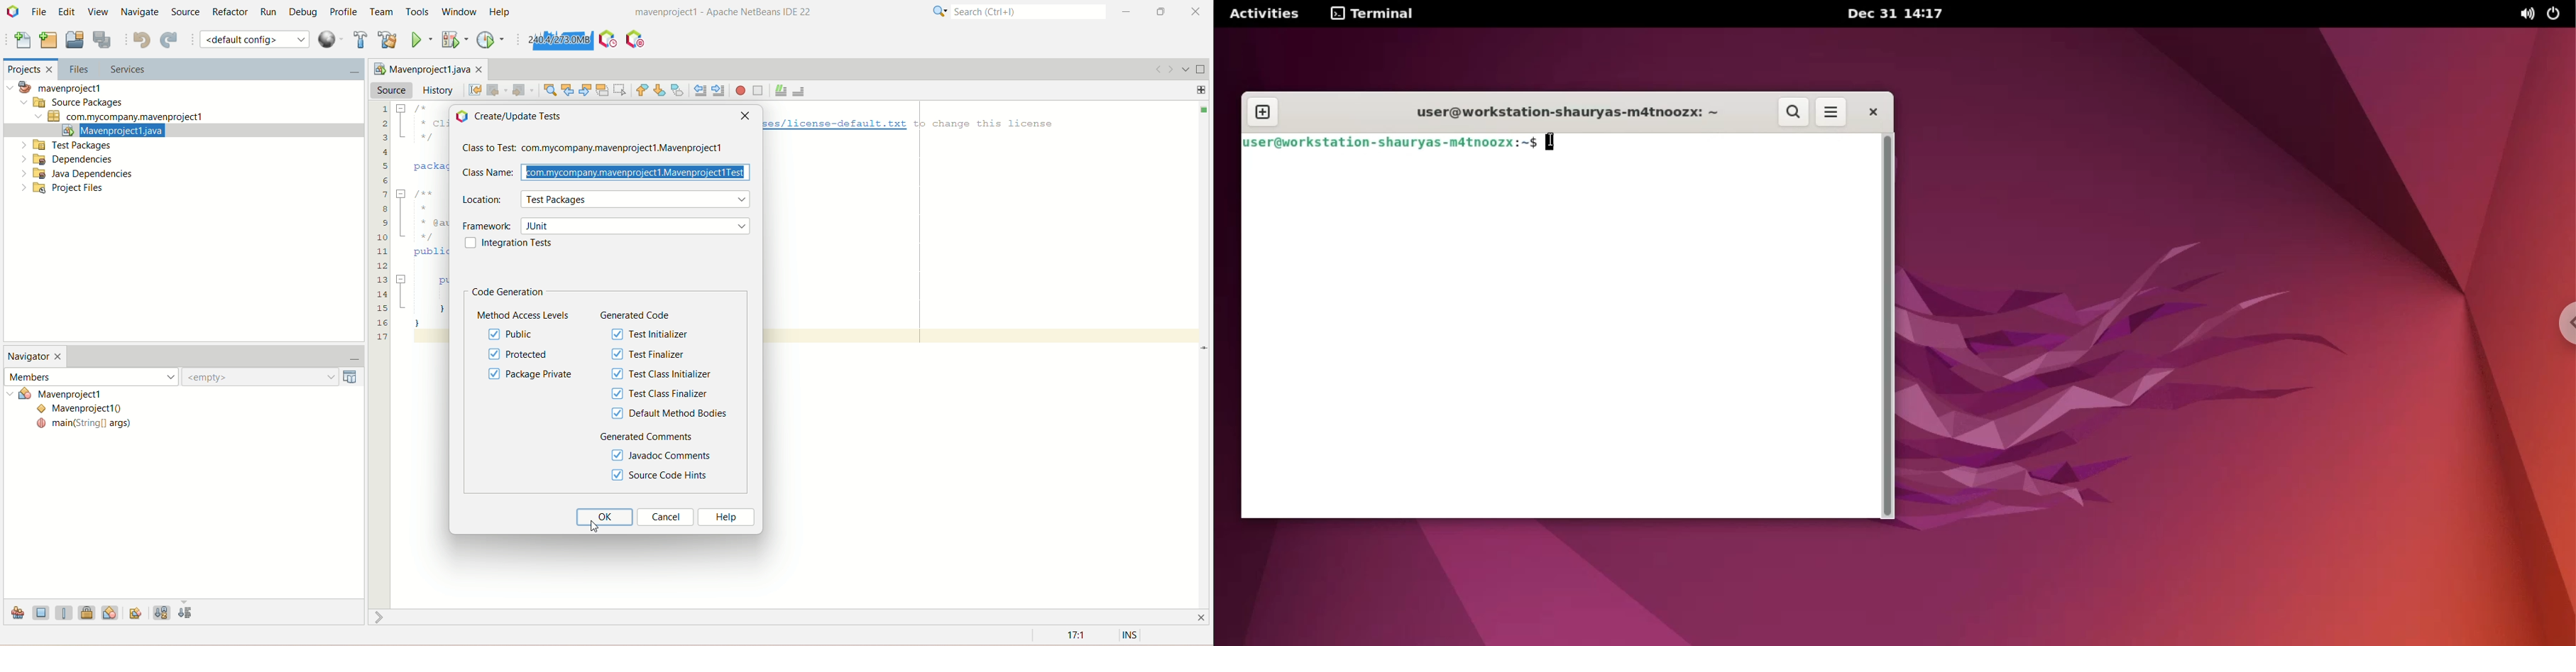 This screenshot has width=2576, height=672. I want to click on save all, so click(102, 40).